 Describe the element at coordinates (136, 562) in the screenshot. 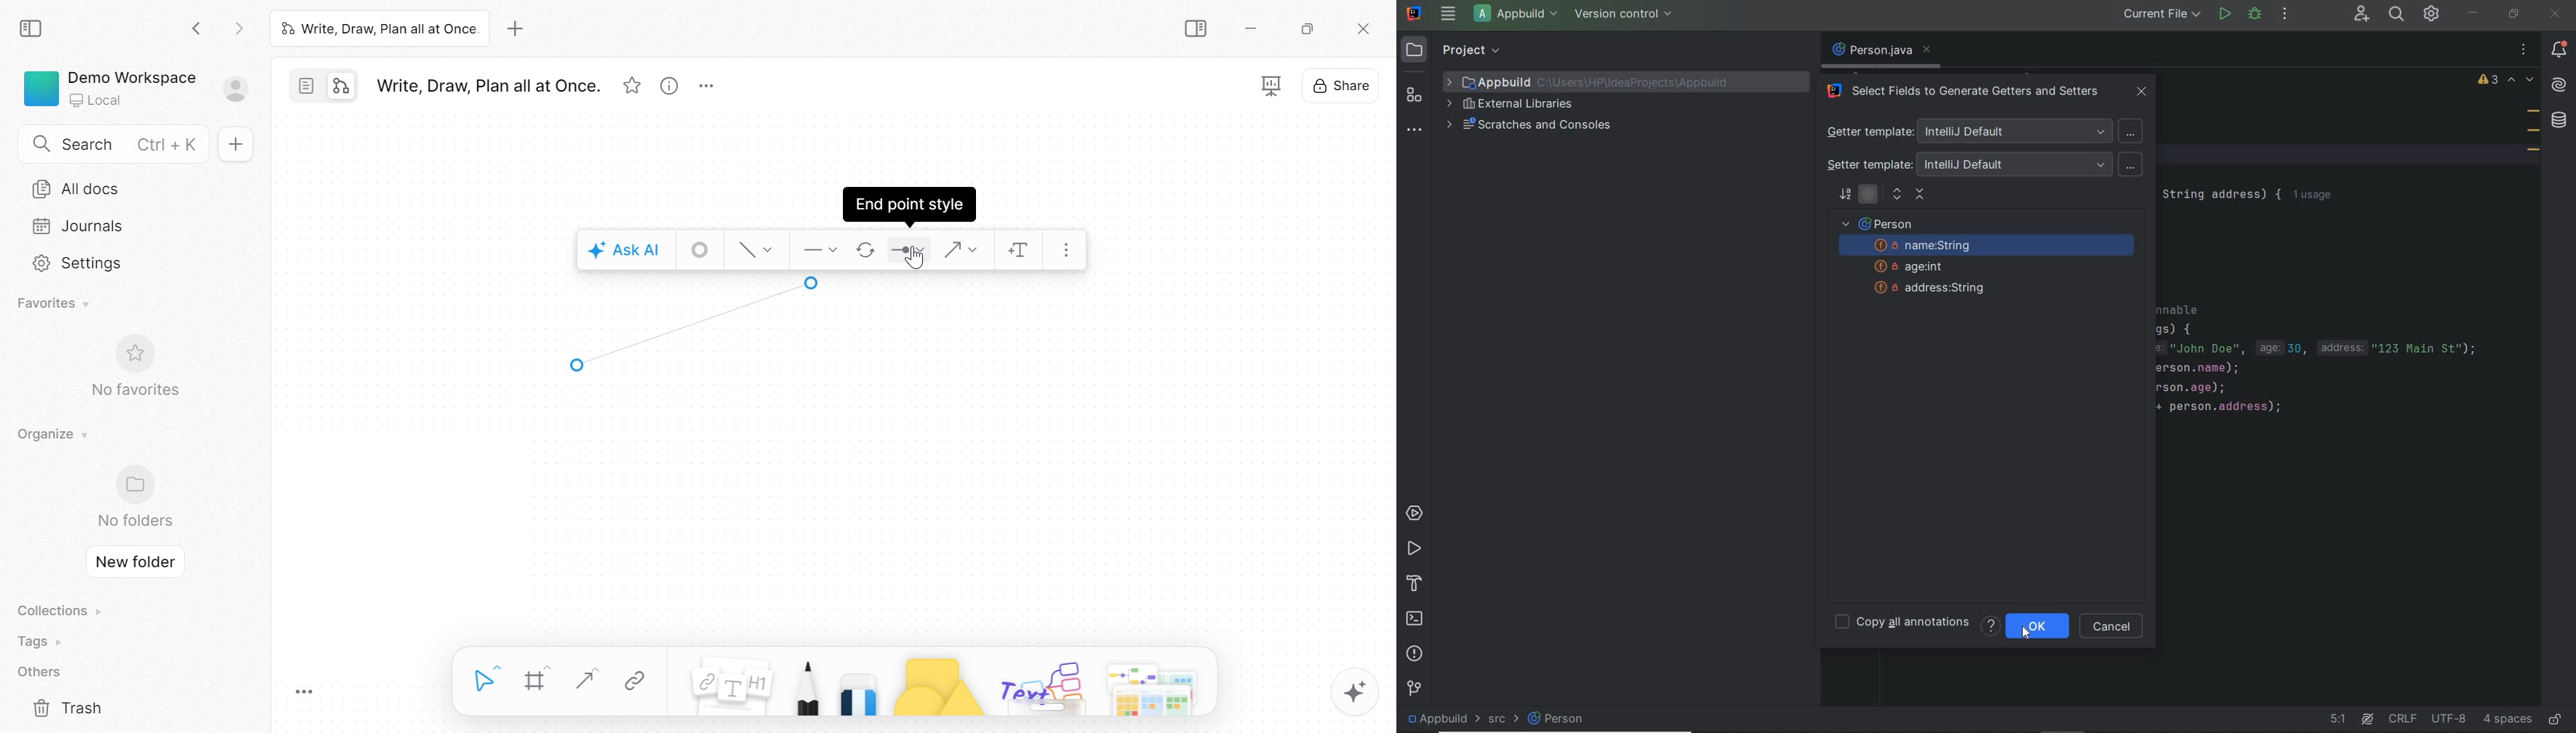

I see `New folder` at that location.